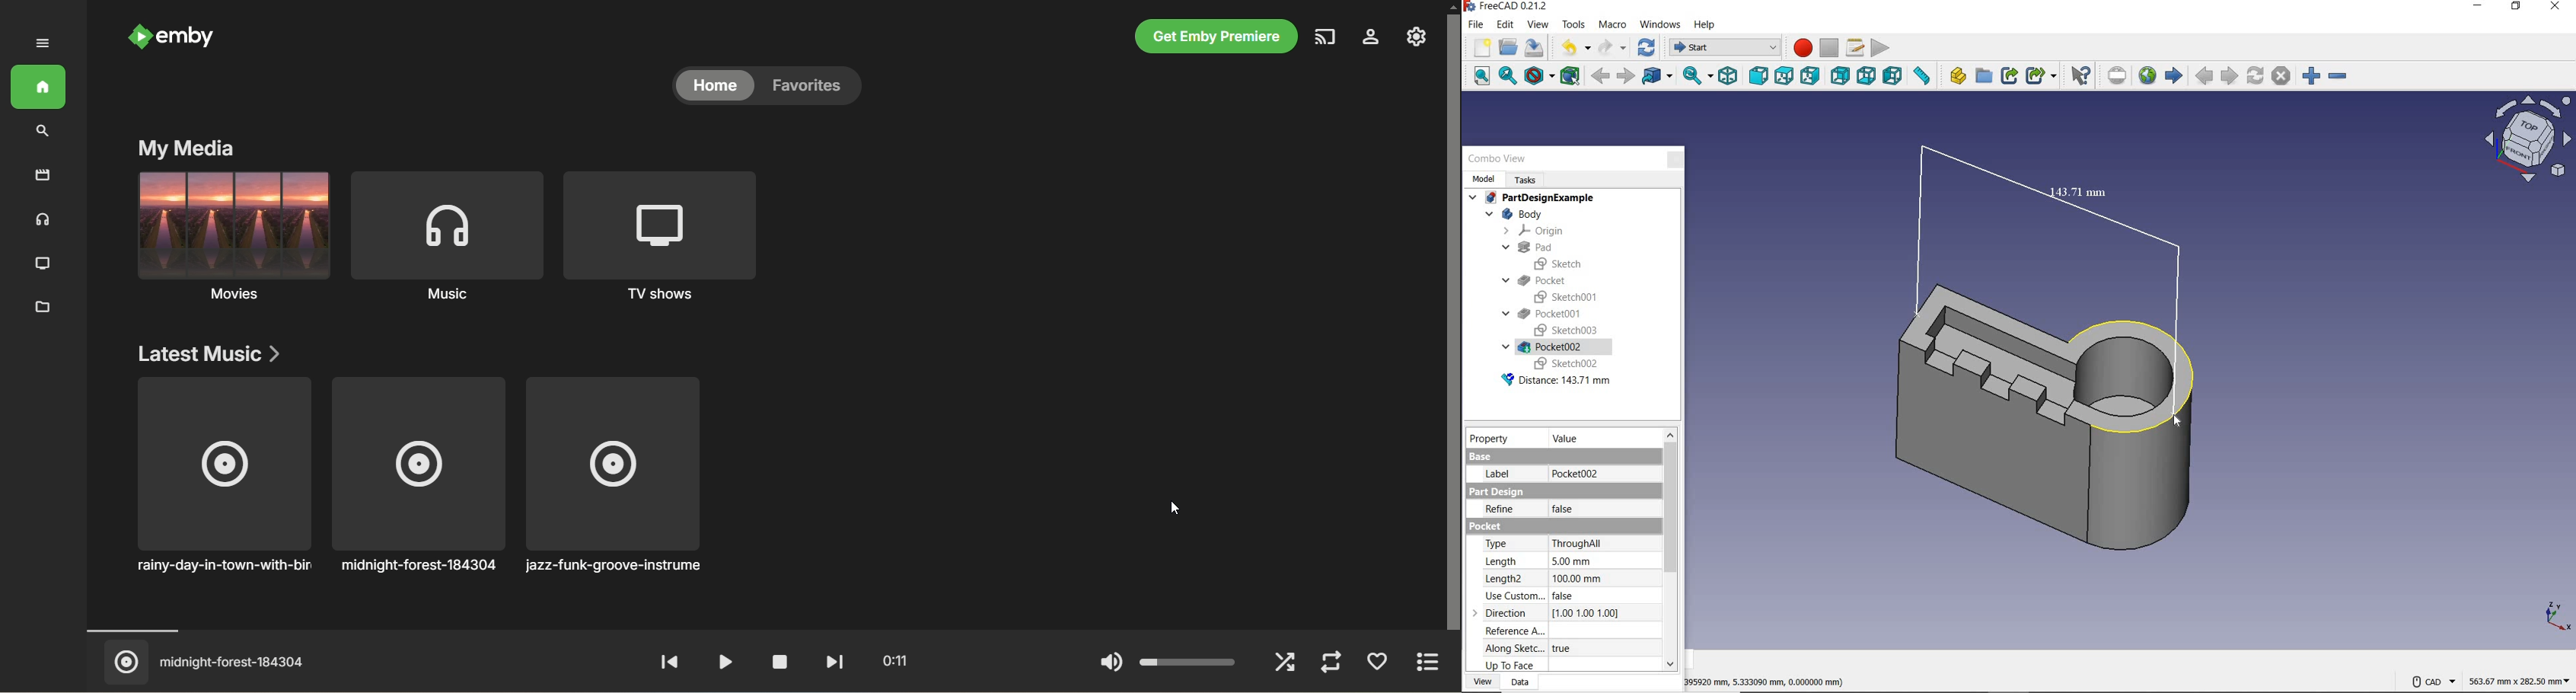  I want to click on PROPERTY, so click(1493, 438).